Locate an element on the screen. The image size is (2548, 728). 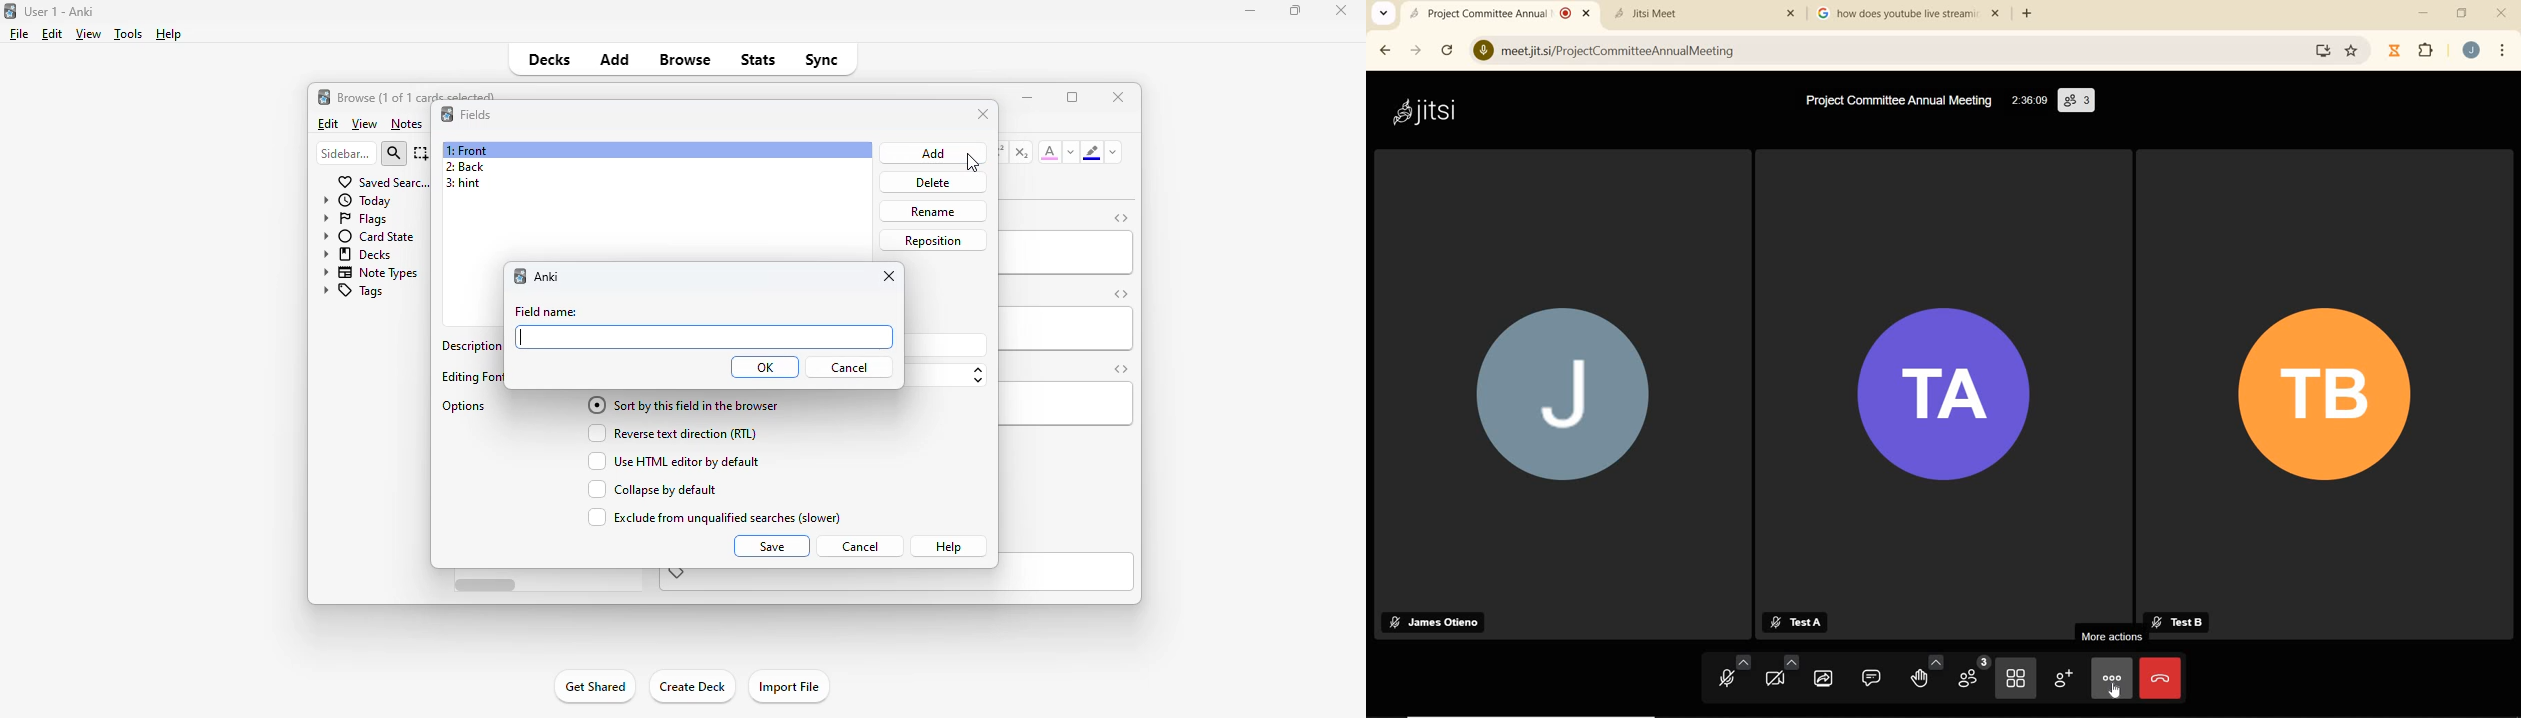
cancel is located at coordinates (859, 547).